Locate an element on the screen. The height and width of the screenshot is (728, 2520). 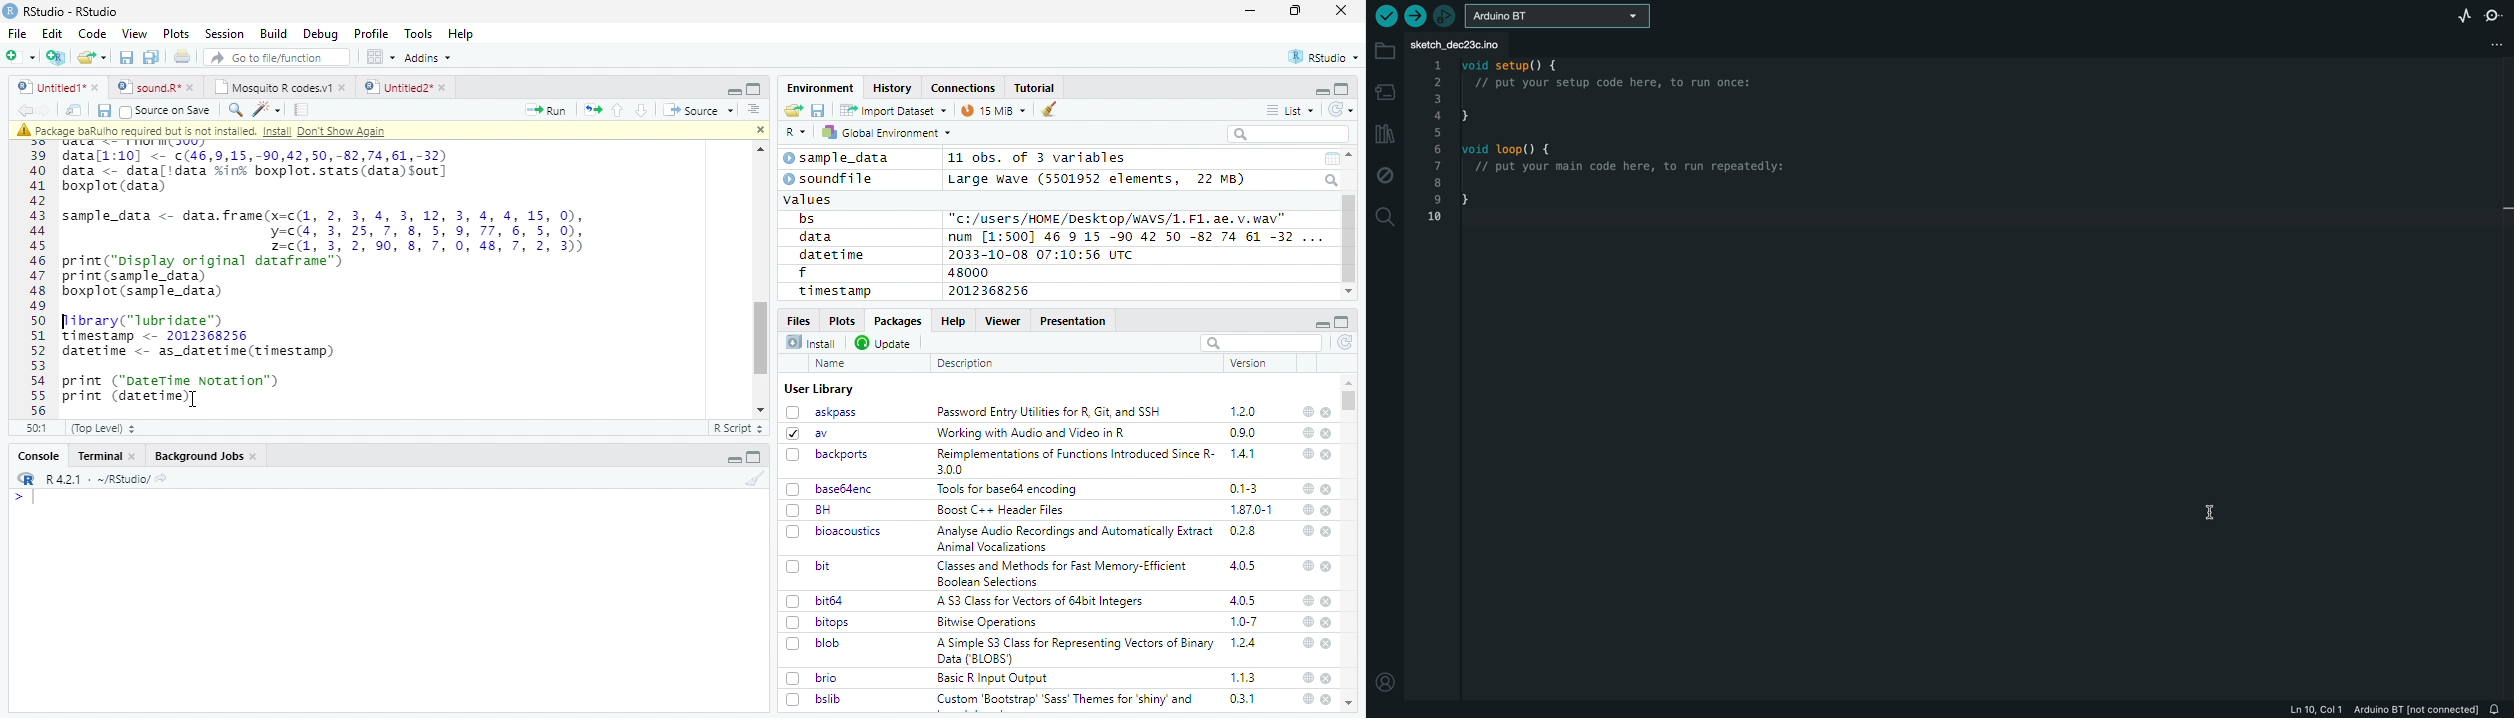
RStudio - RStudio is located at coordinates (71, 11).